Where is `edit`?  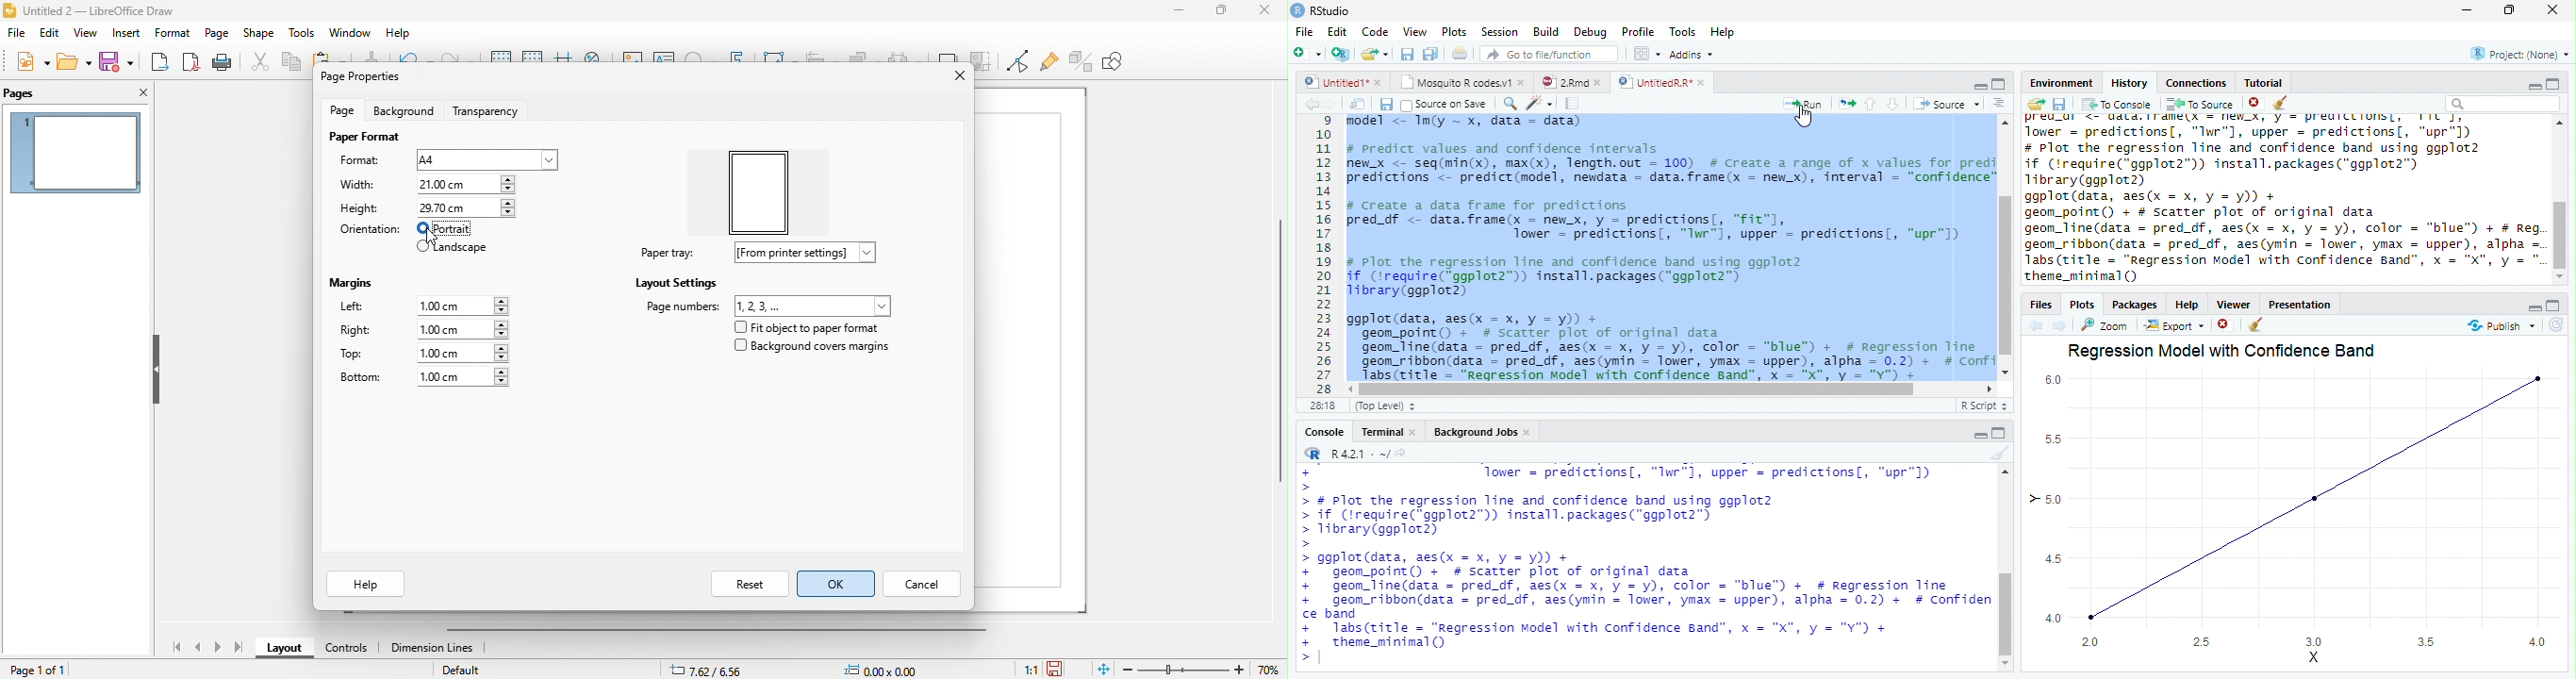
edit is located at coordinates (50, 33).